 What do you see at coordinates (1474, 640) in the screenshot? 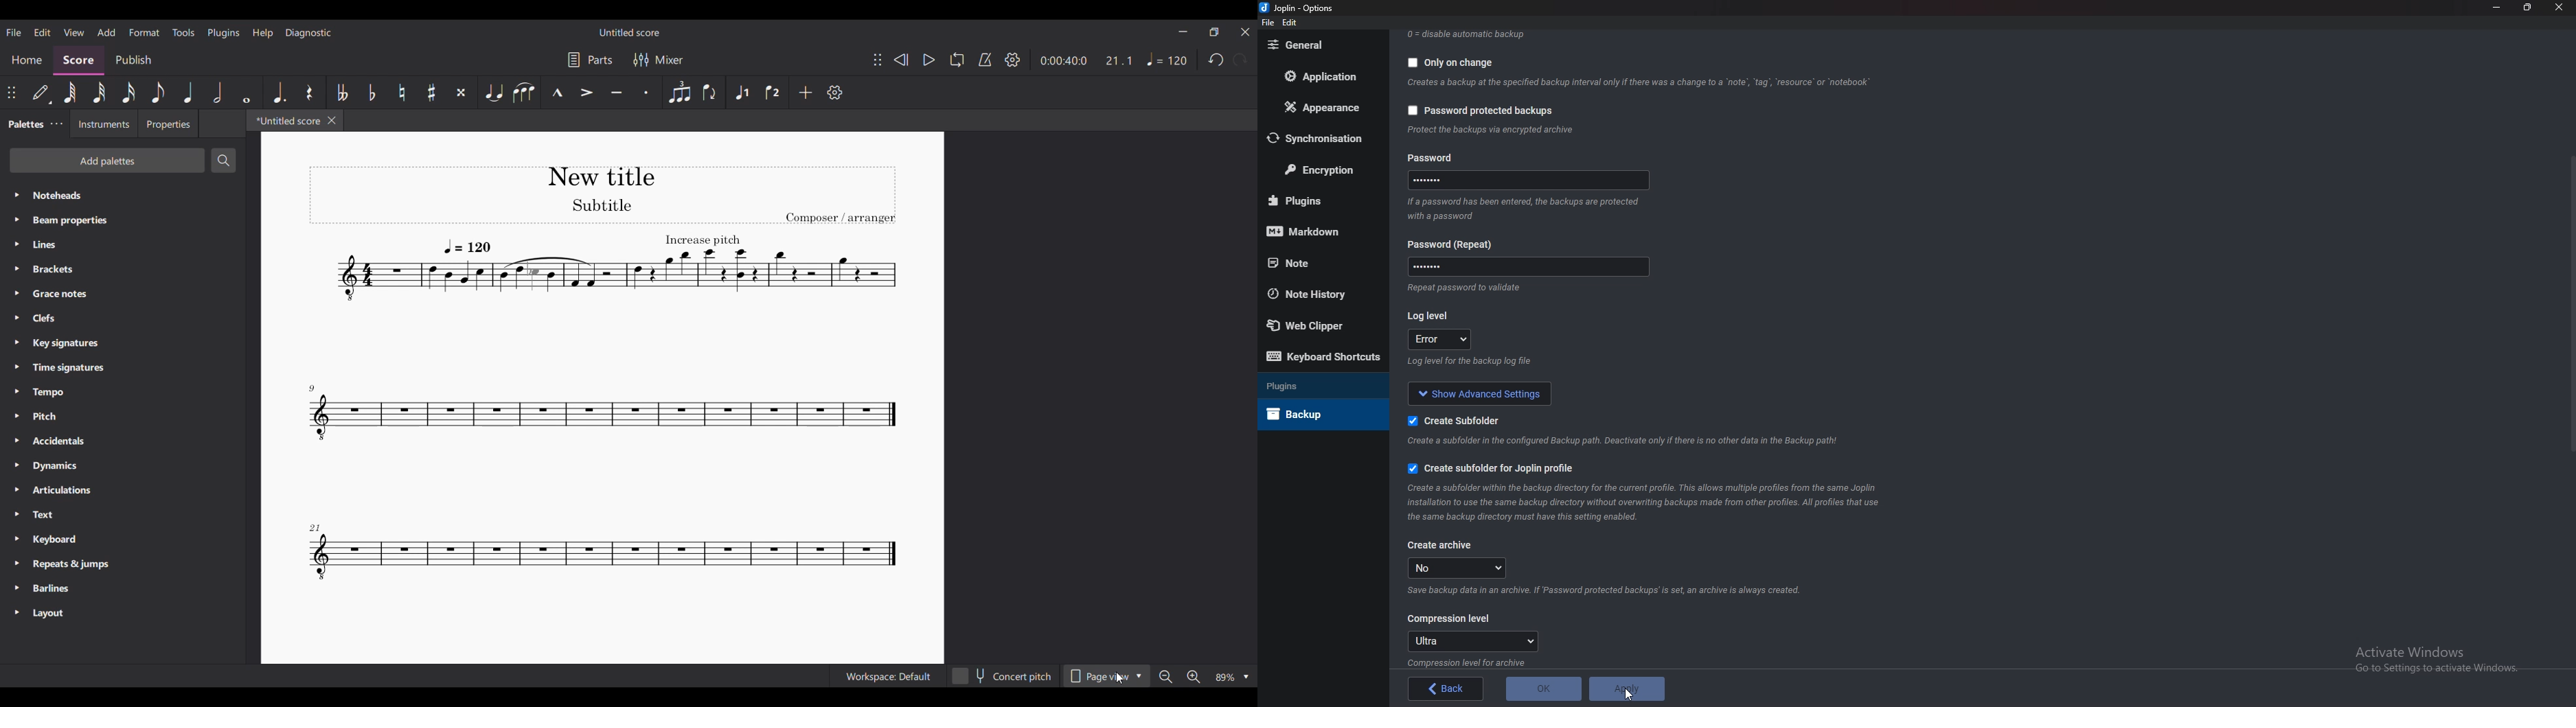
I see `Ultra` at bounding box center [1474, 640].